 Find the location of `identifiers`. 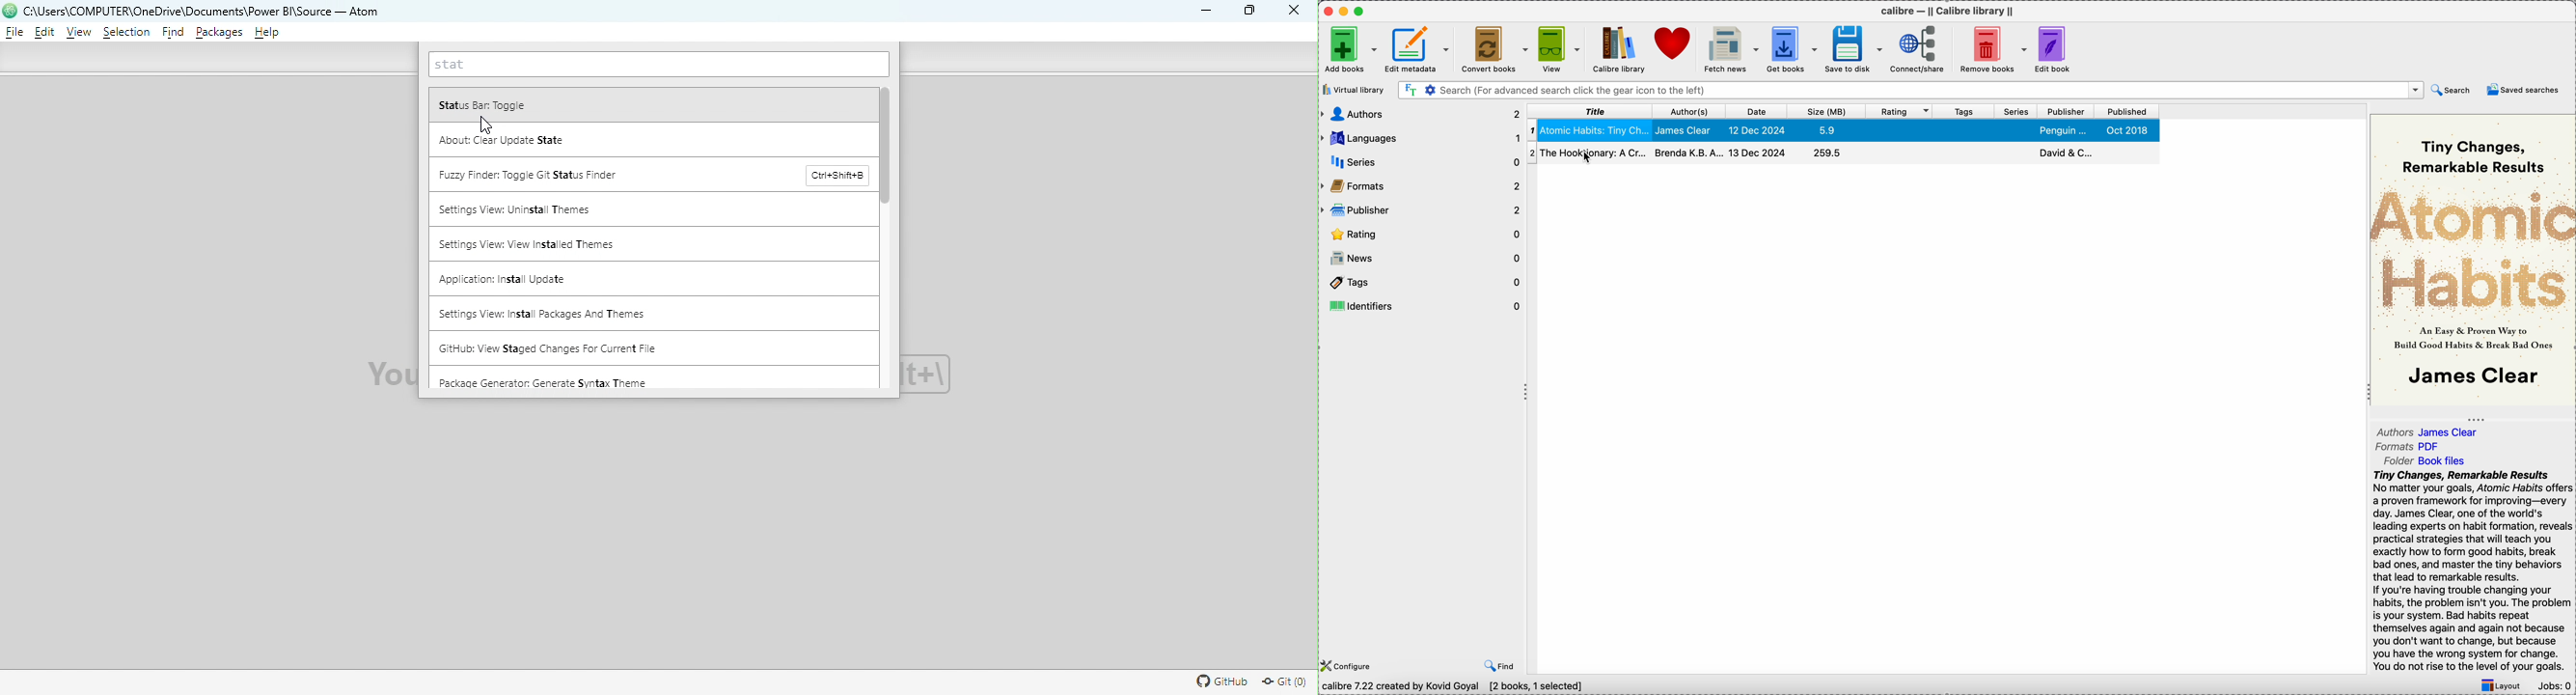

identifiers is located at coordinates (1422, 307).